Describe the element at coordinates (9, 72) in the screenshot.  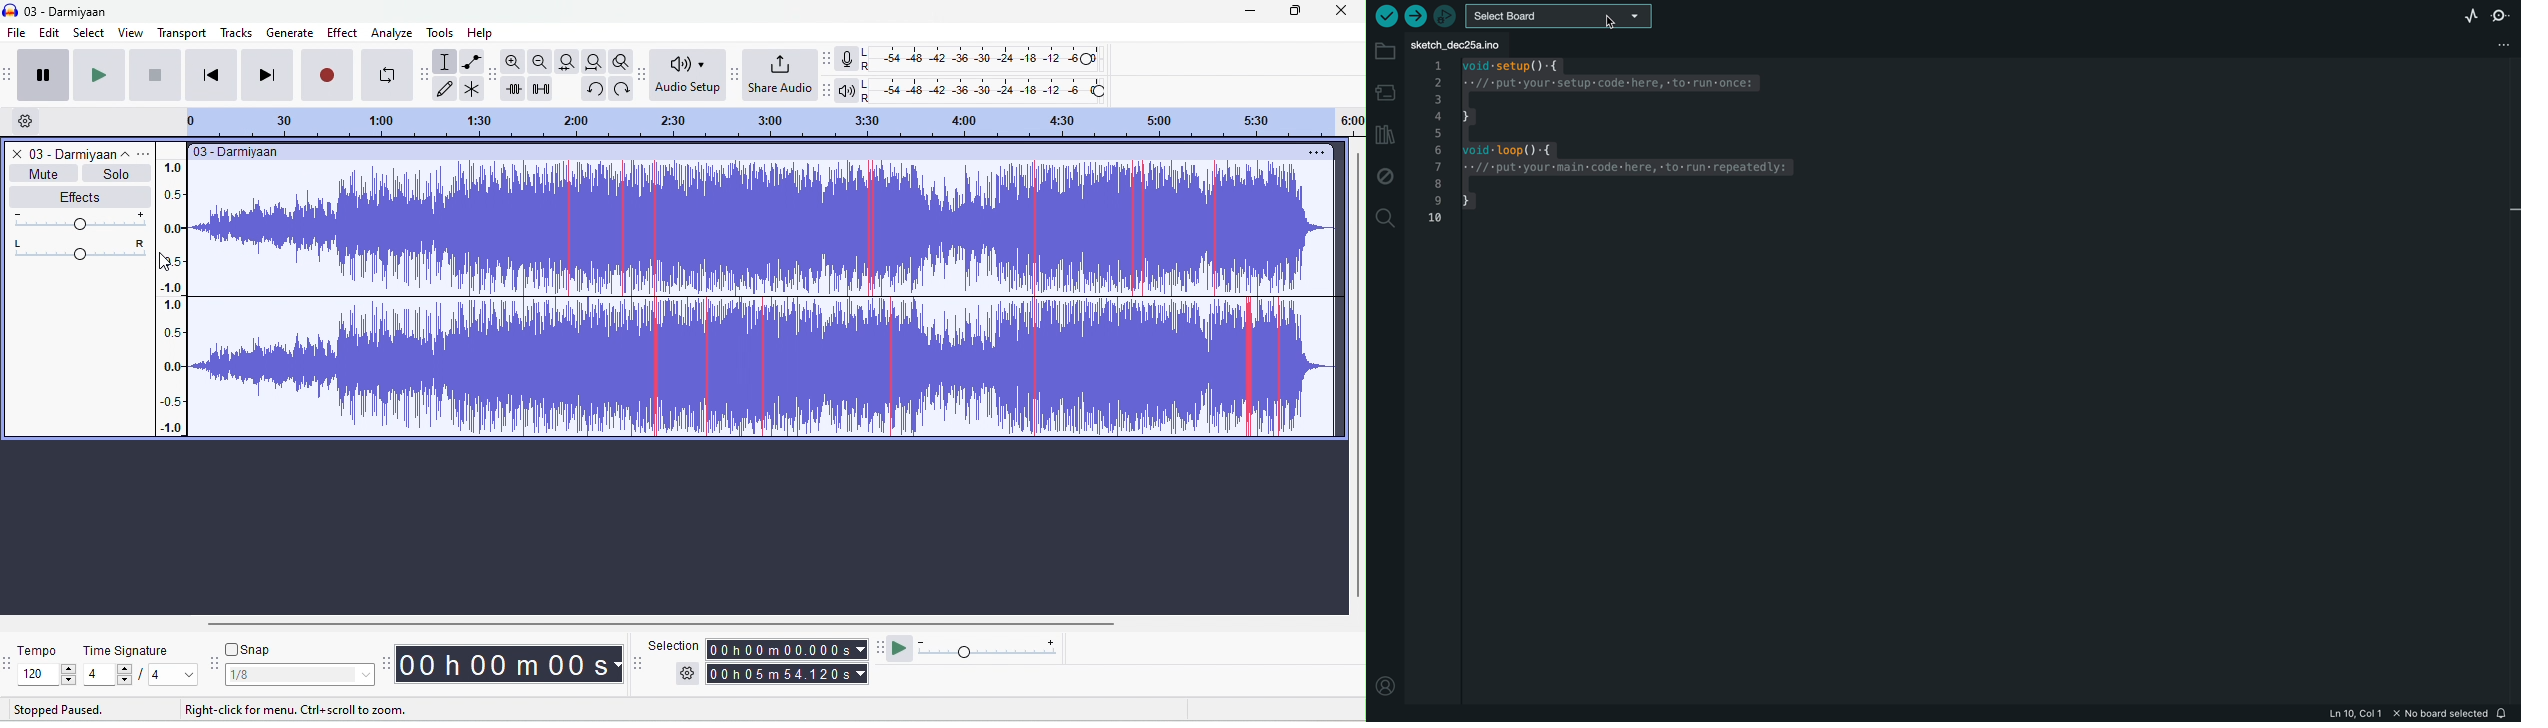
I see `audacity transport toolbar` at that location.